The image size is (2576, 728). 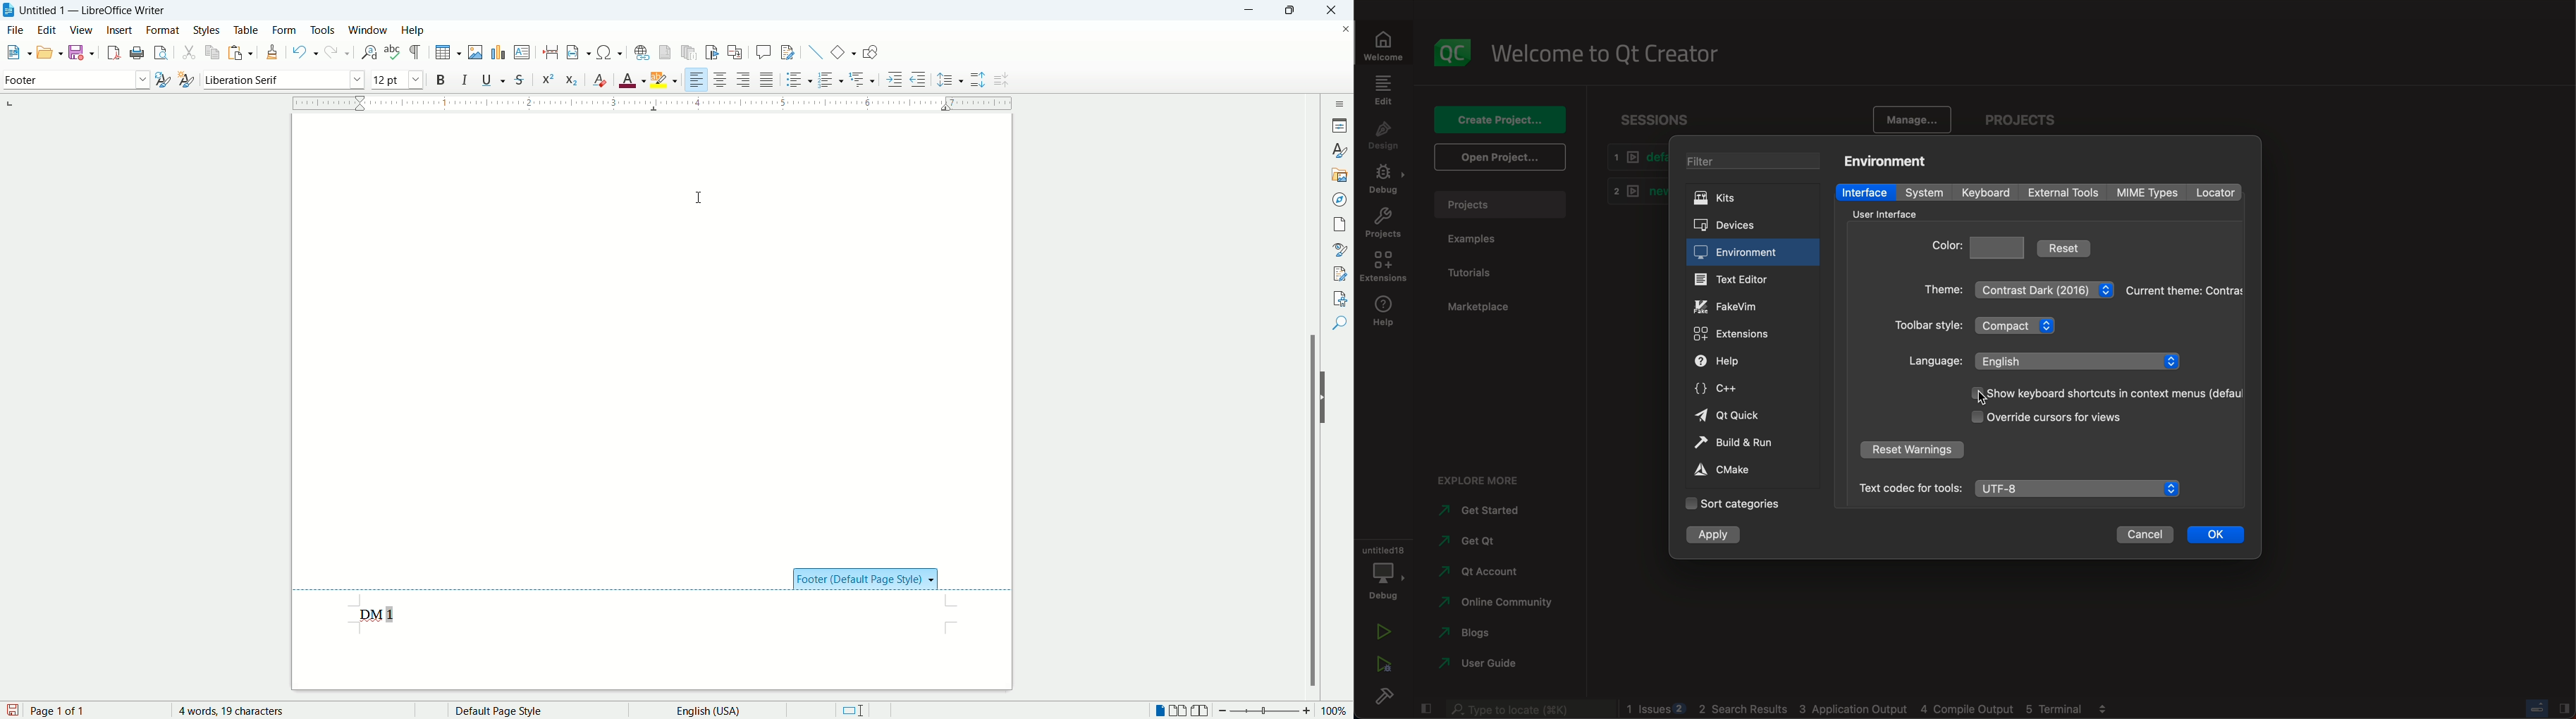 I want to click on copy, so click(x=214, y=51).